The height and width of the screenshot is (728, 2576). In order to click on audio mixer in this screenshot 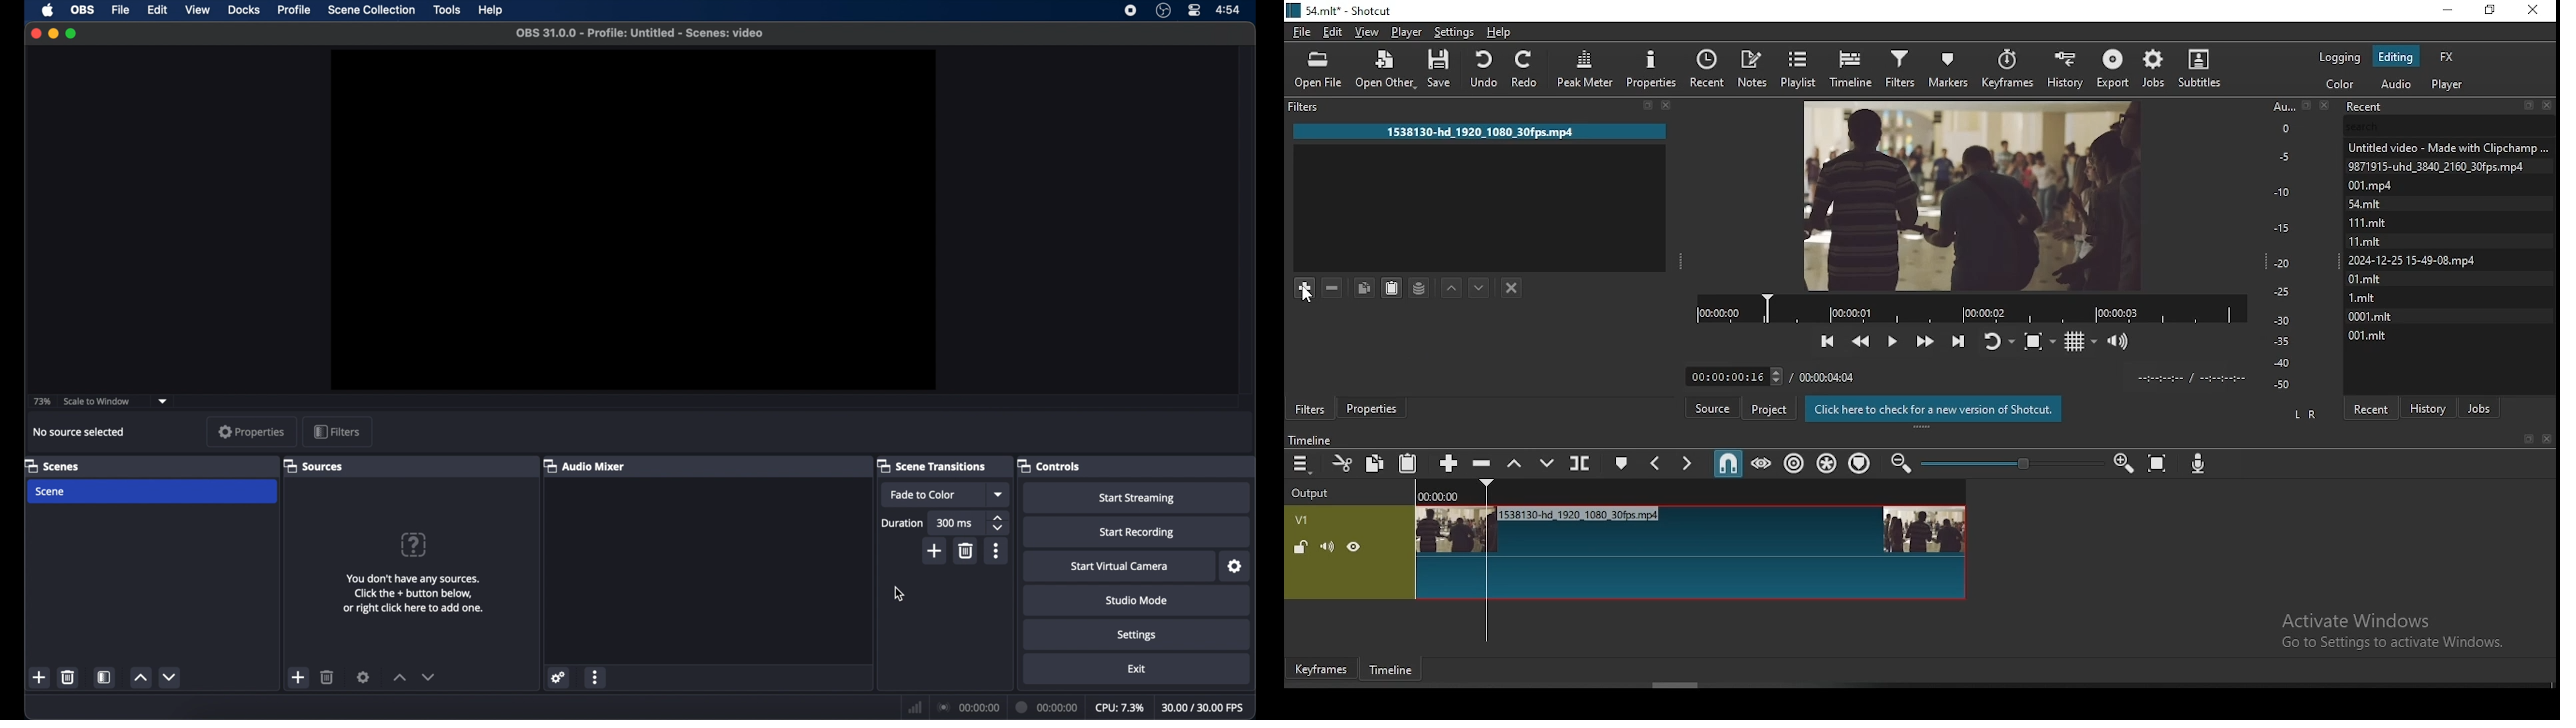, I will do `click(584, 465)`.